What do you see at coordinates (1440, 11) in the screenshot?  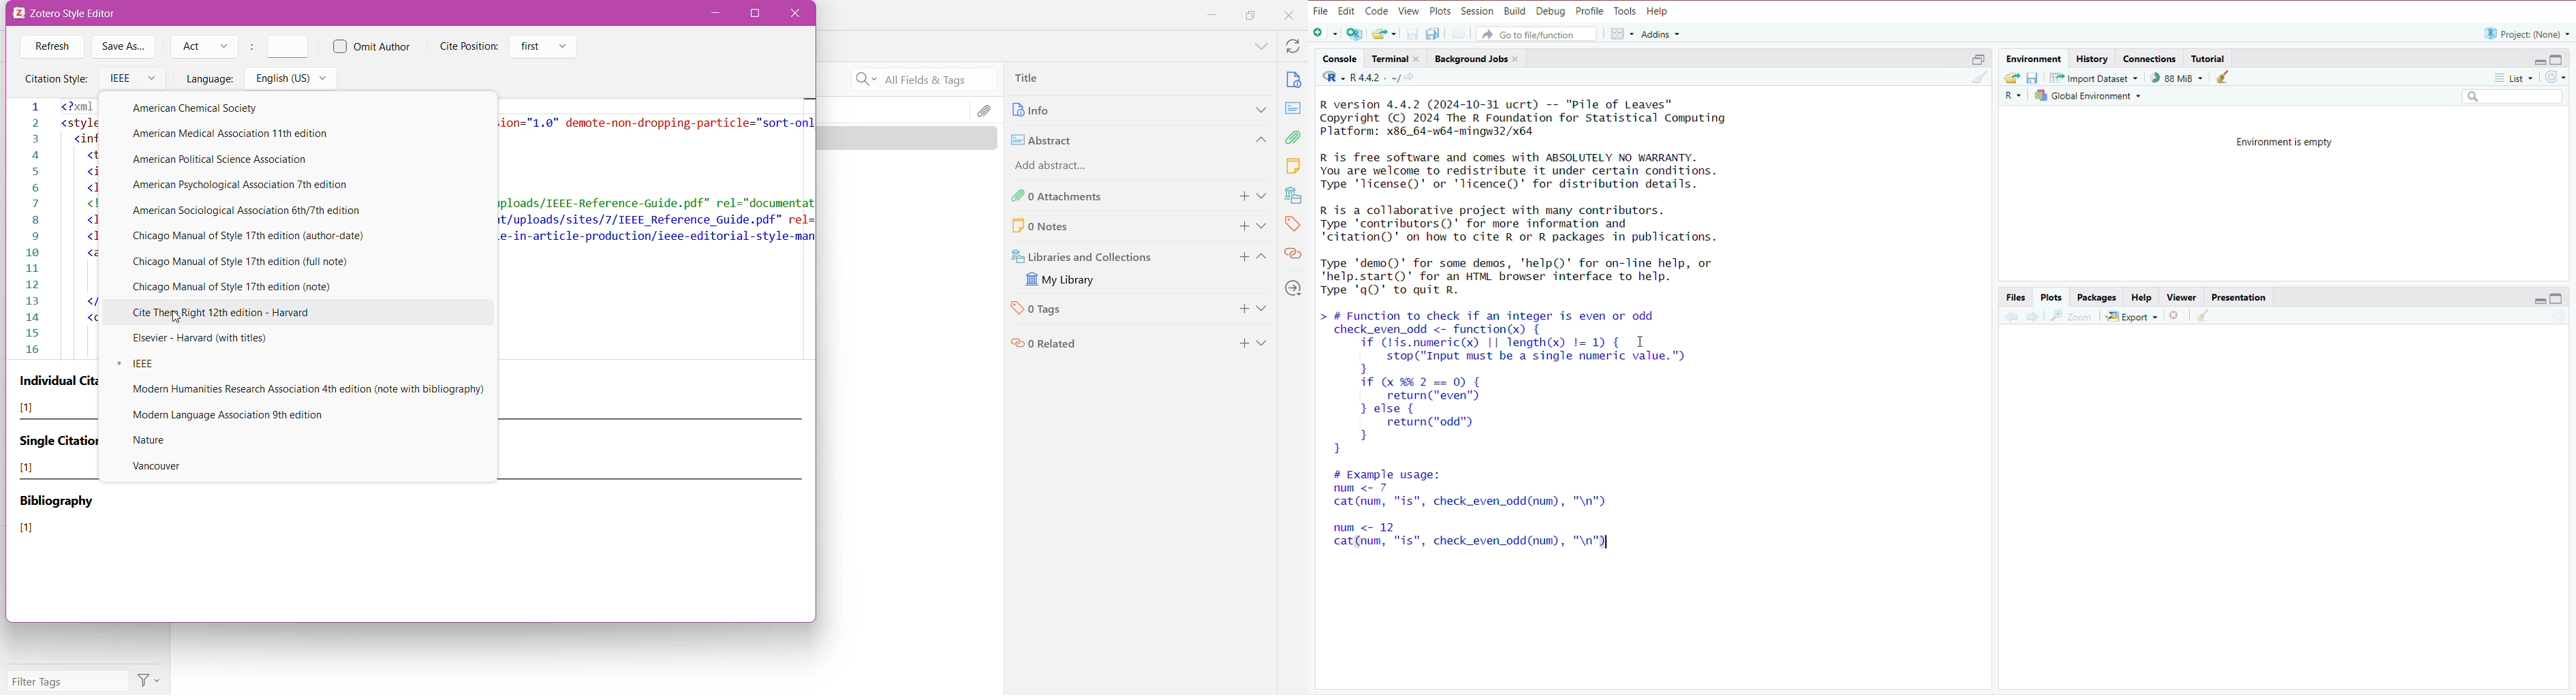 I see `plots` at bounding box center [1440, 11].